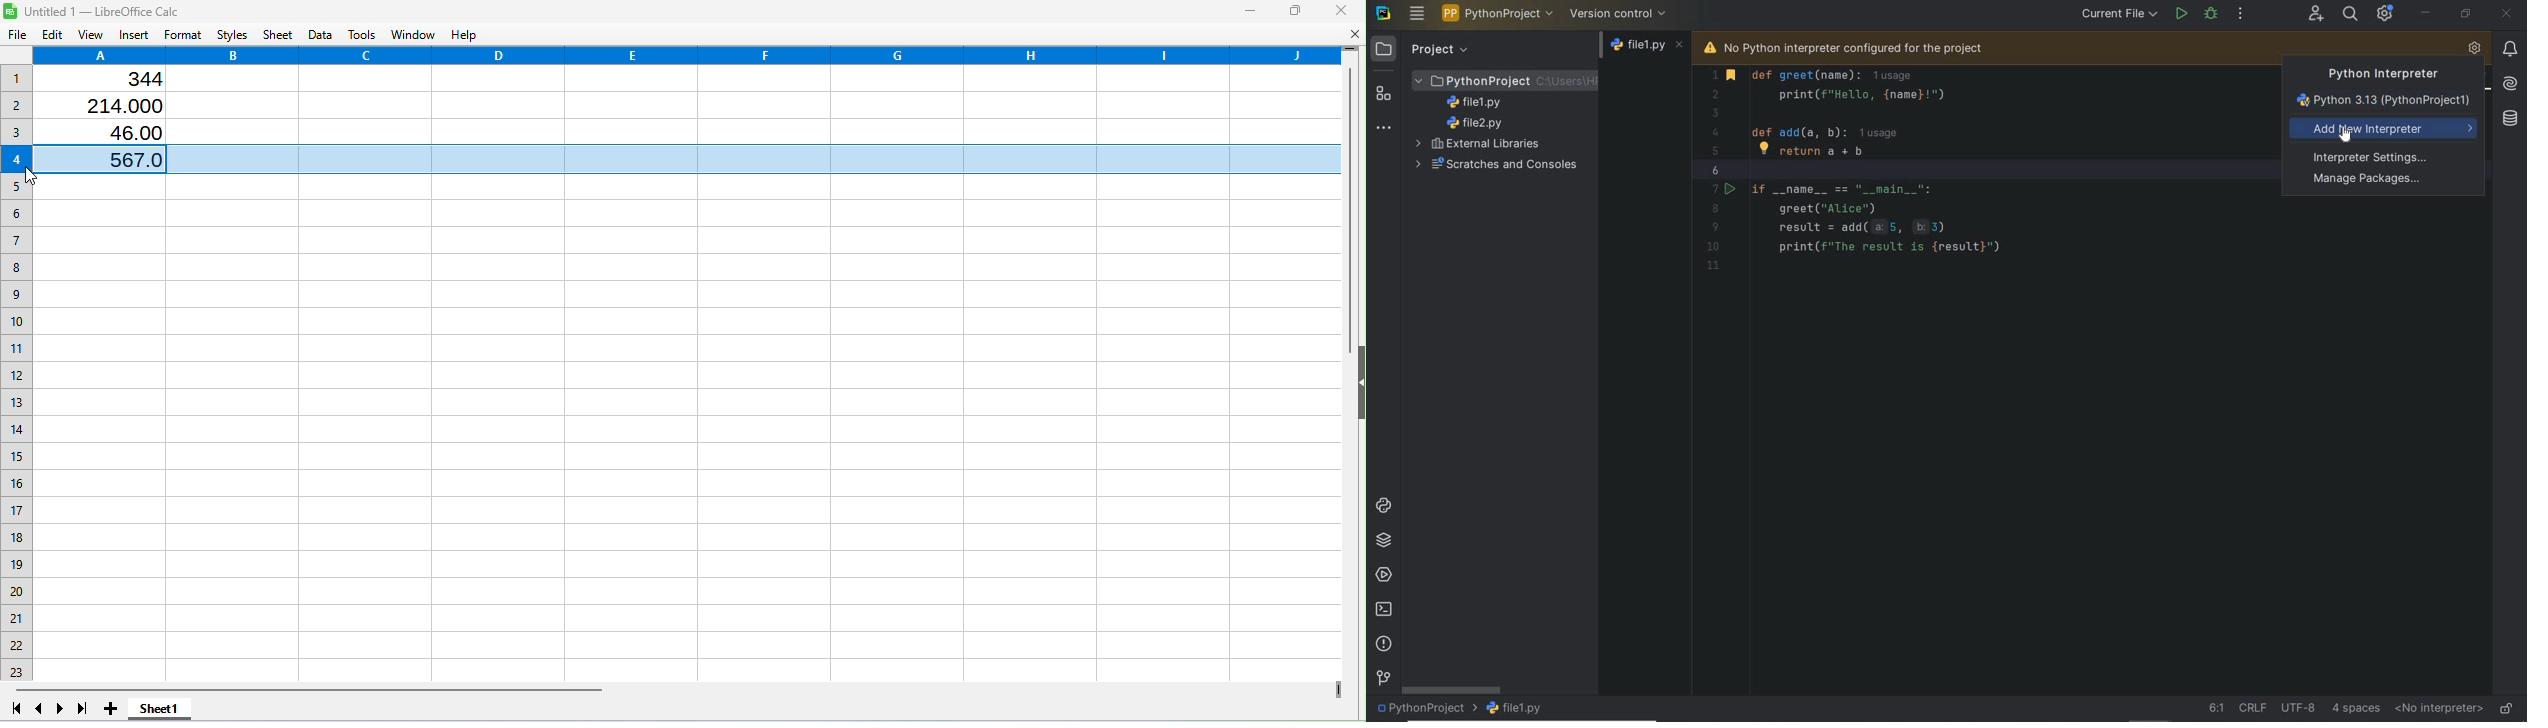  What do you see at coordinates (363, 34) in the screenshot?
I see `Tools` at bounding box center [363, 34].